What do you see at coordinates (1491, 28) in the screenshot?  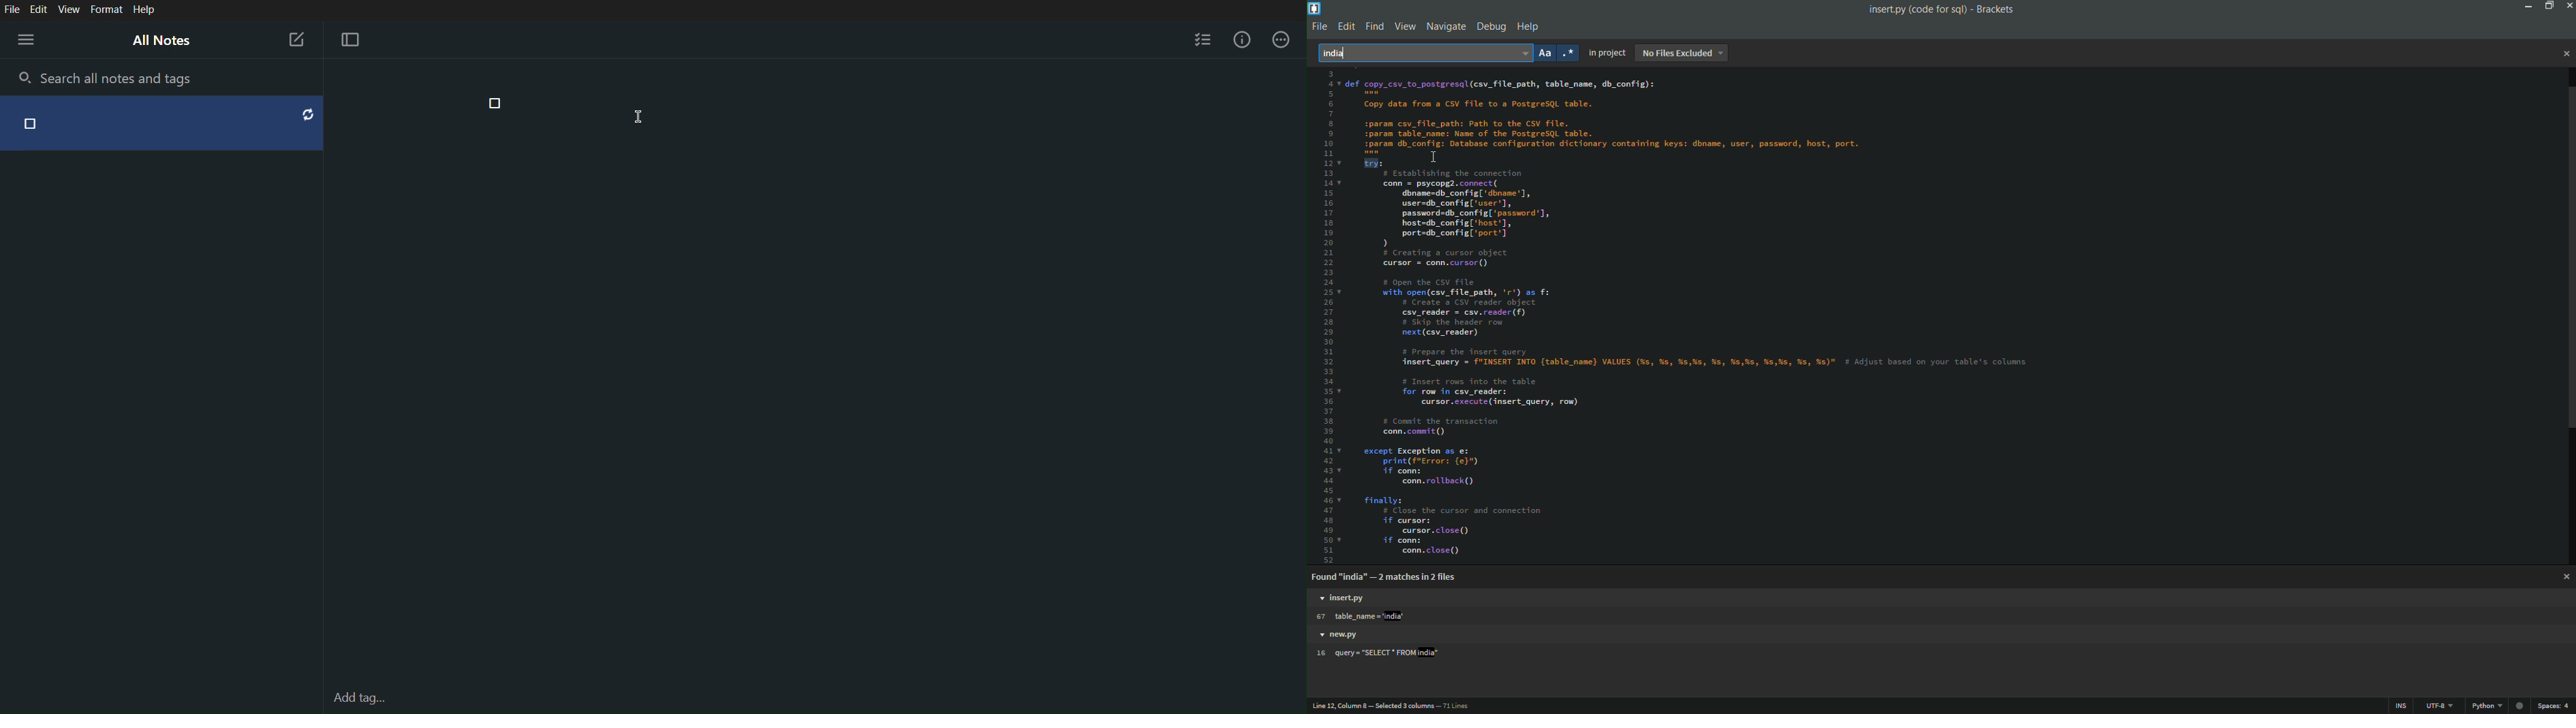 I see `debug menu` at bounding box center [1491, 28].